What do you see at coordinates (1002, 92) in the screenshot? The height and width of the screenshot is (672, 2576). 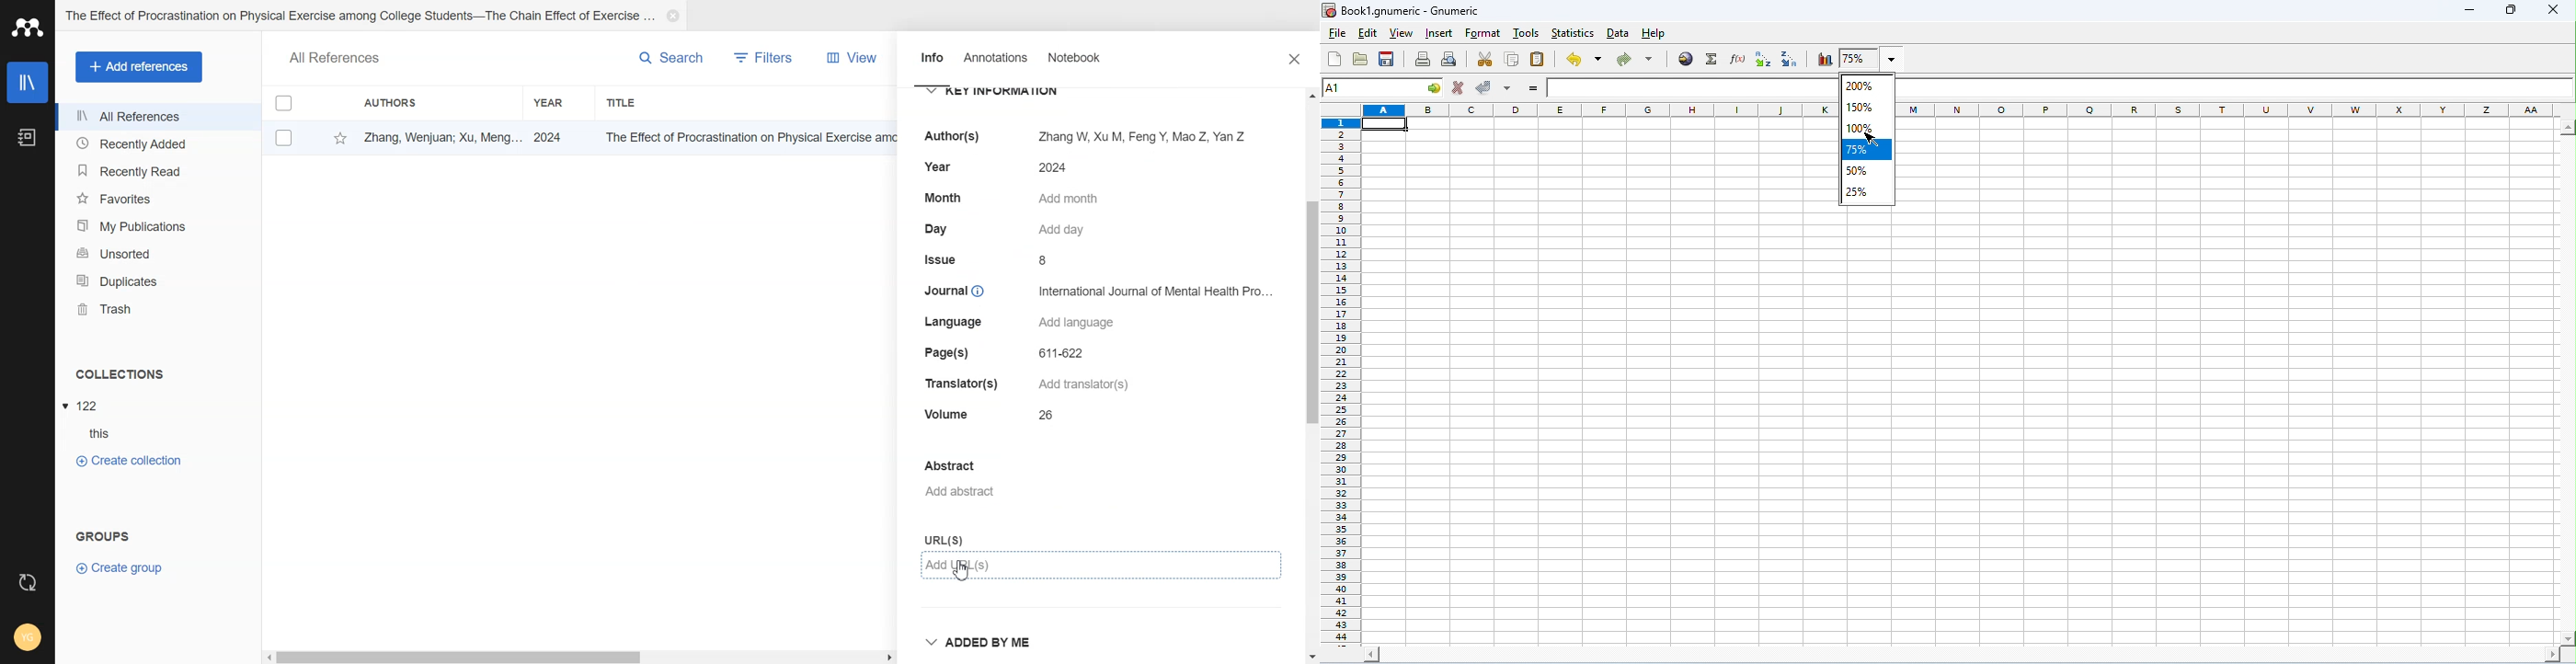 I see `Key Information` at bounding box center [1002, 92].